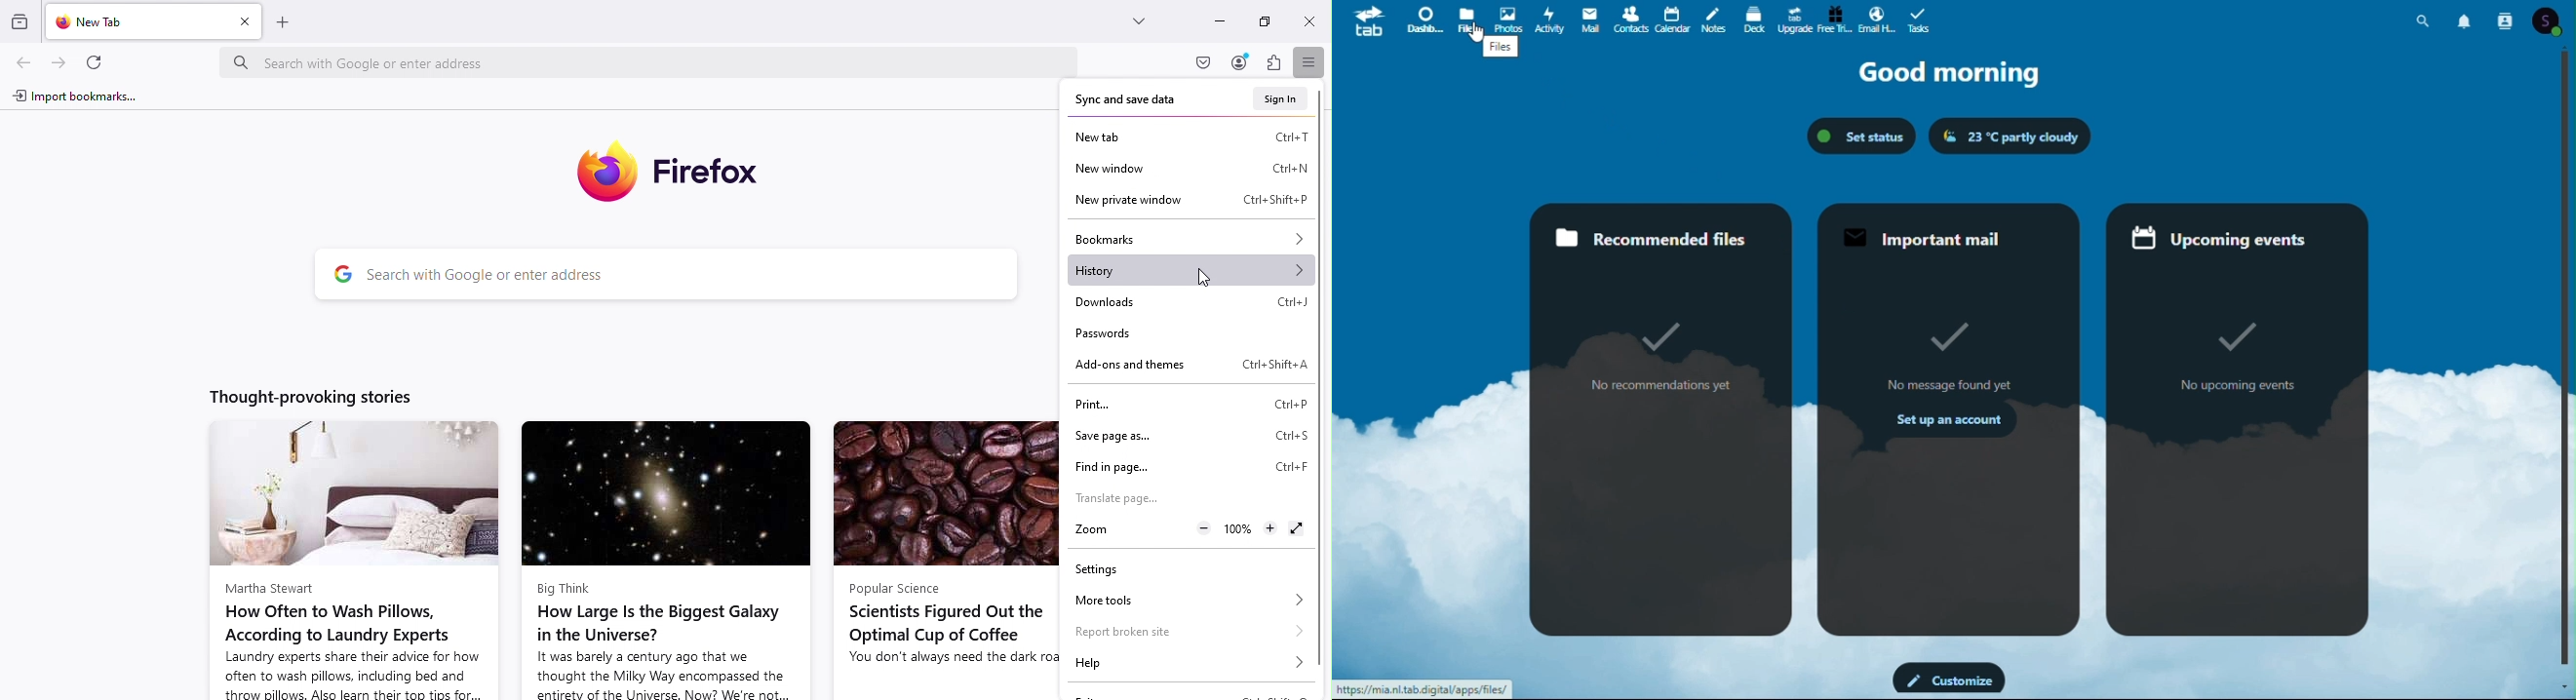 This screenshot has height=700, width=2576. What do you see at coordinates (1265, 21) in the screenshot?
I see `Maximize` at bounding box center [1265, 21].